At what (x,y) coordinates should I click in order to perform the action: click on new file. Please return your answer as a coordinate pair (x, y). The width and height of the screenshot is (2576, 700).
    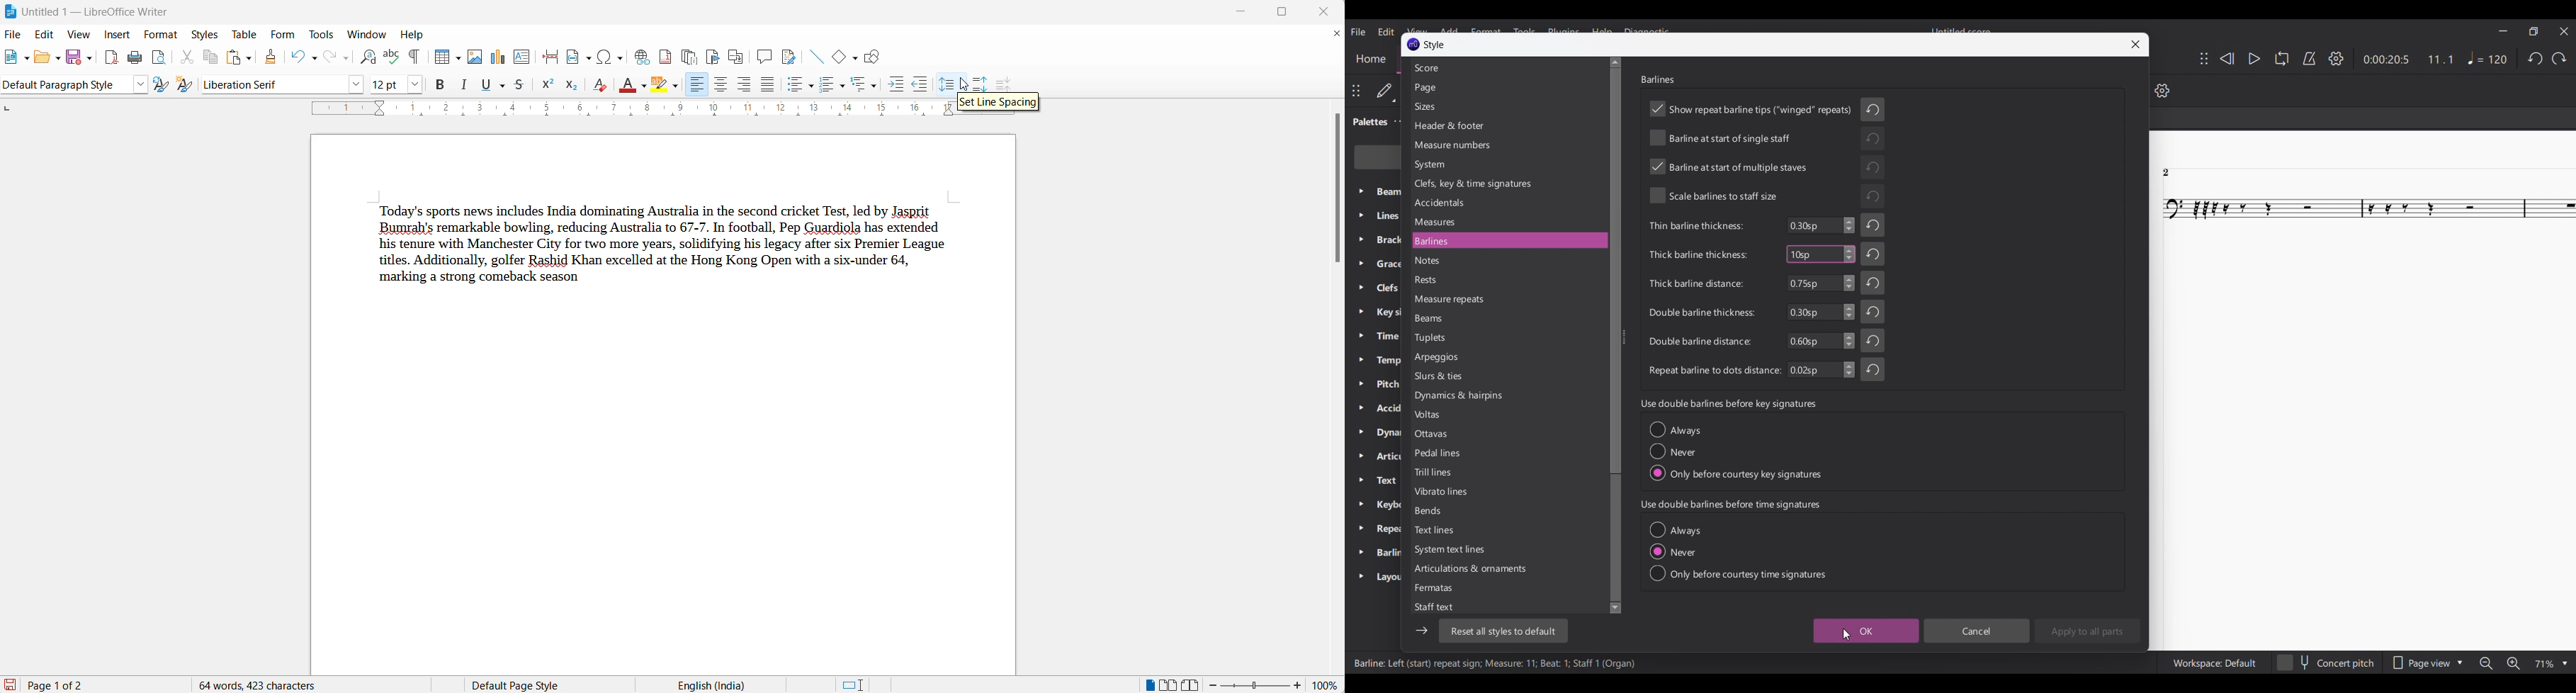
    Looking at the image, I should click on (12, 61).